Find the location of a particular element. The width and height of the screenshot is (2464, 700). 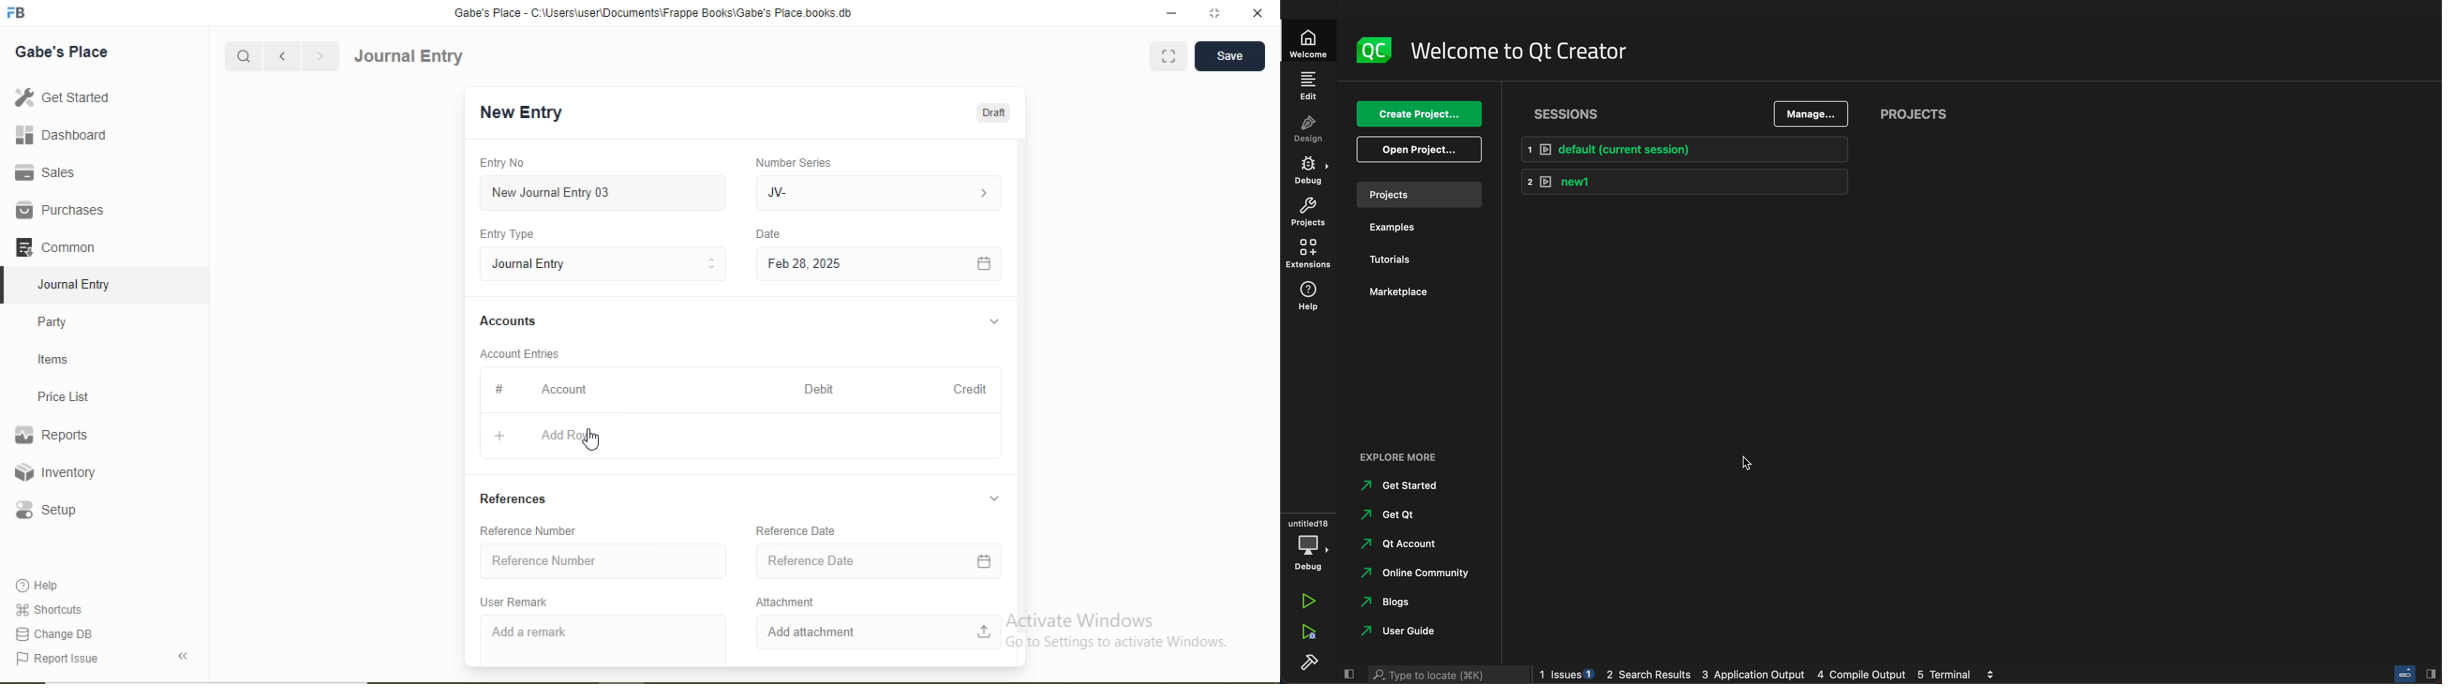

create is located at coordinates (1419, 112).